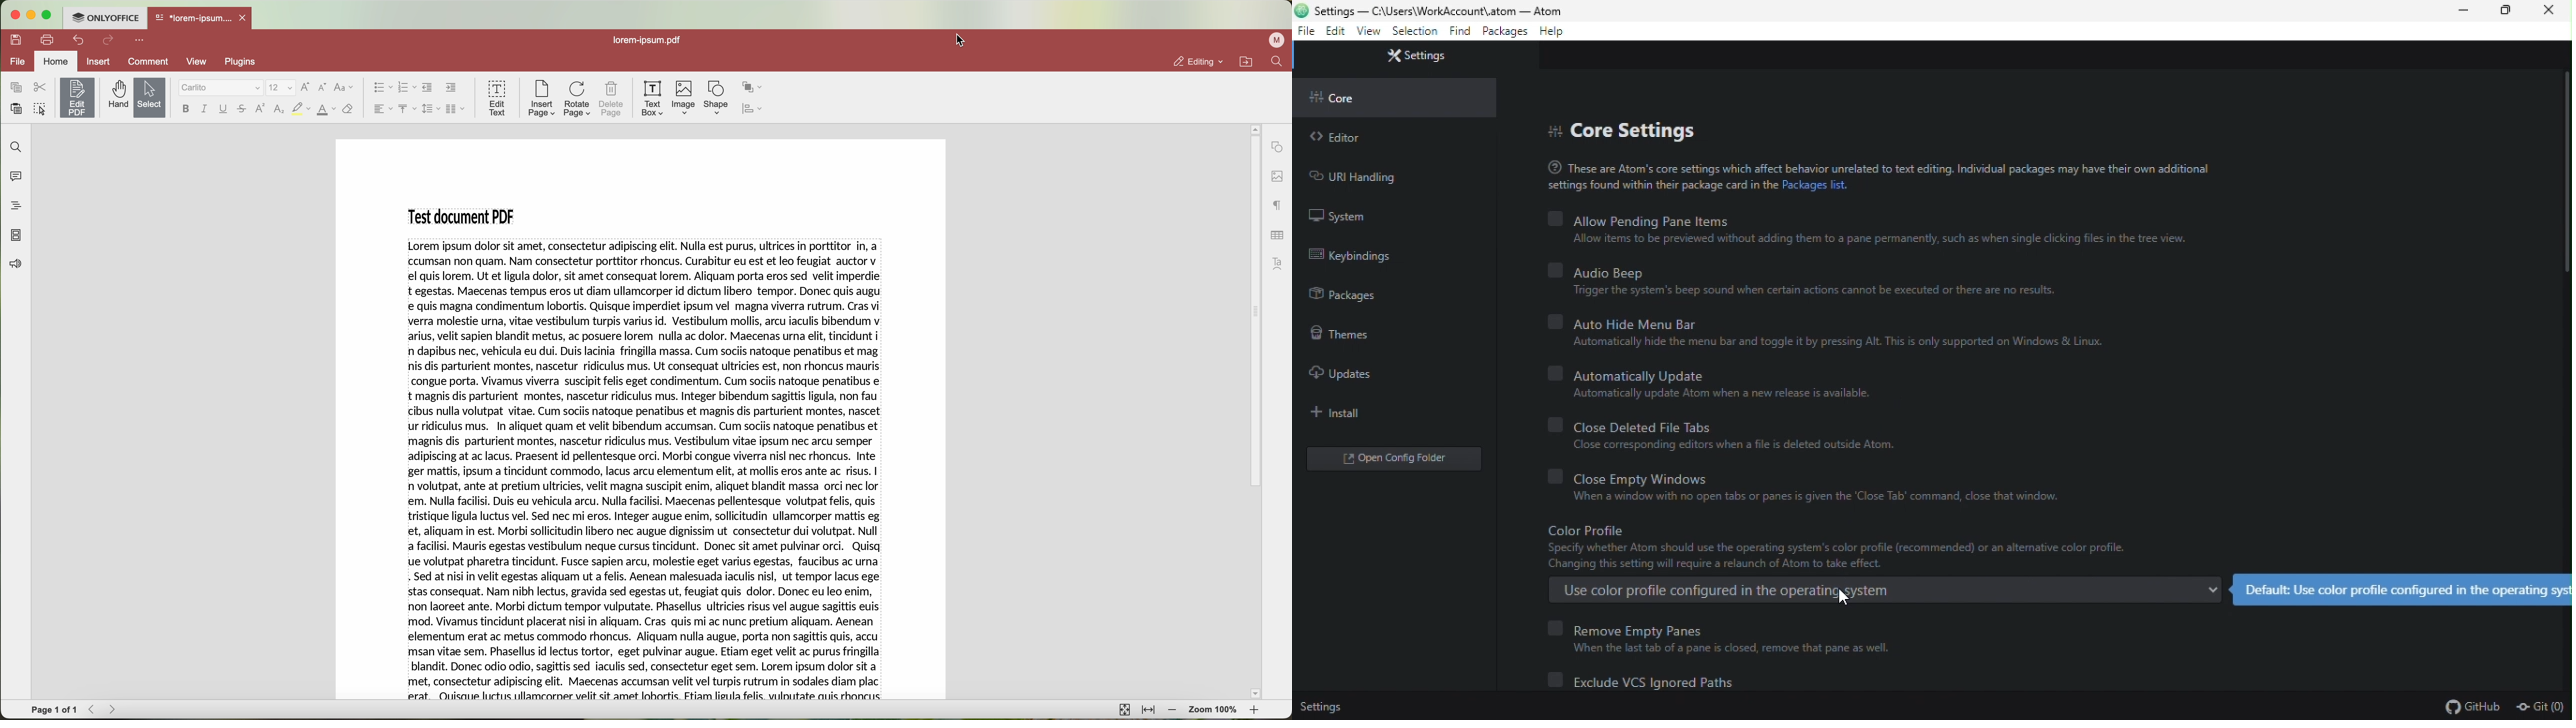 Image resolution: width=2576 pixels, height=728 pixels. What do you see at coordinates (457, 109) in the screenshot?
I see `insert columns` at bounding box center [457, 109].